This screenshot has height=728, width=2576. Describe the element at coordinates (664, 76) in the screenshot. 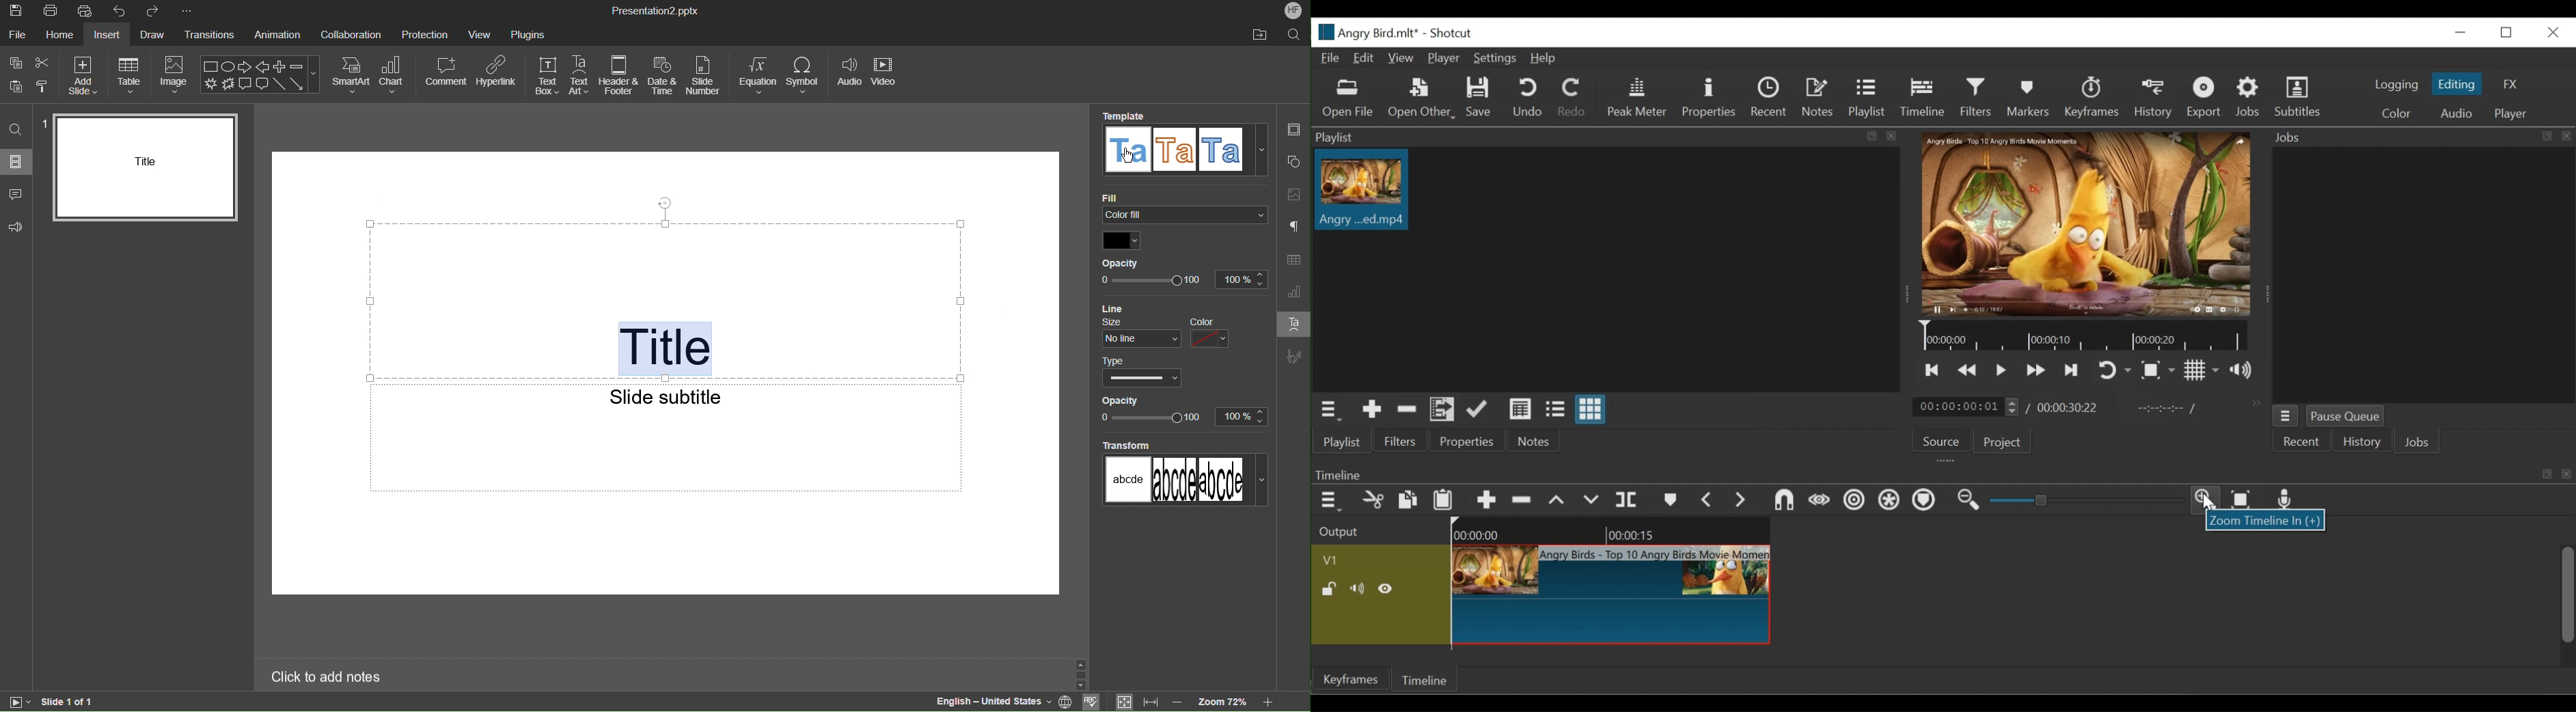

I see `Date and Time` at that location.